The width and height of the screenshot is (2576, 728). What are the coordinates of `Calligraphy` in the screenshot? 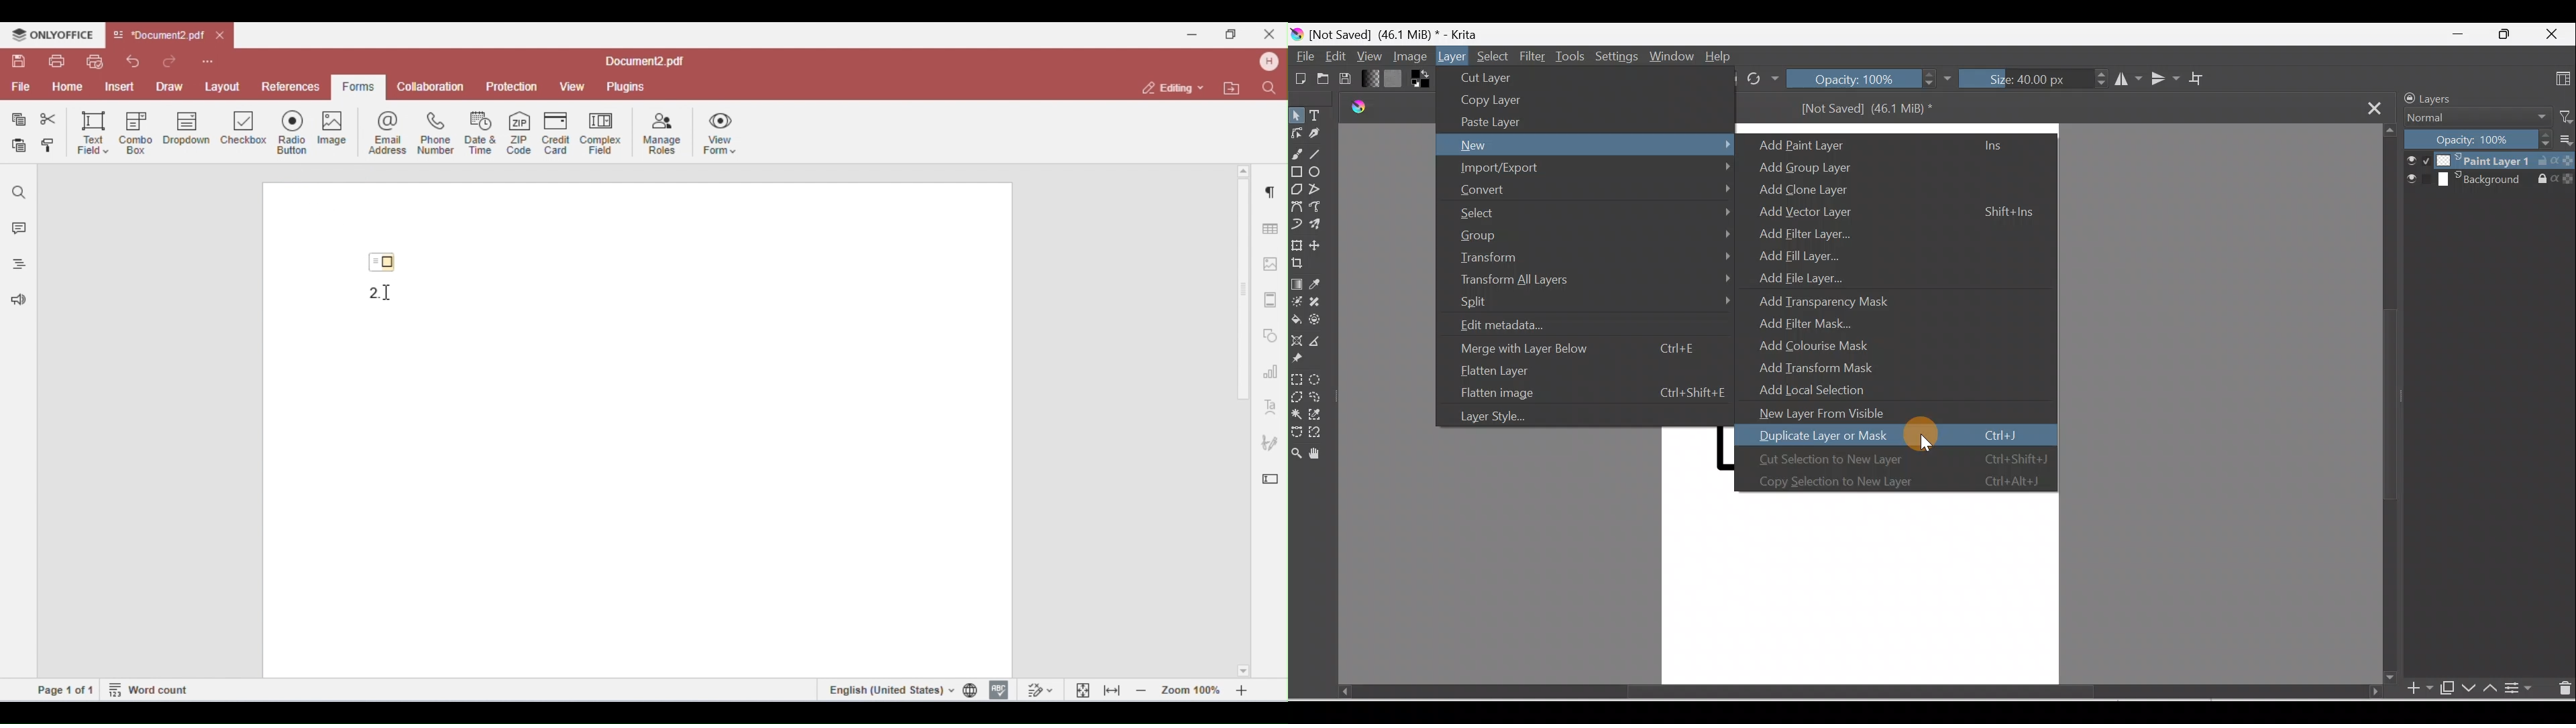 It's located at (1317, 135).